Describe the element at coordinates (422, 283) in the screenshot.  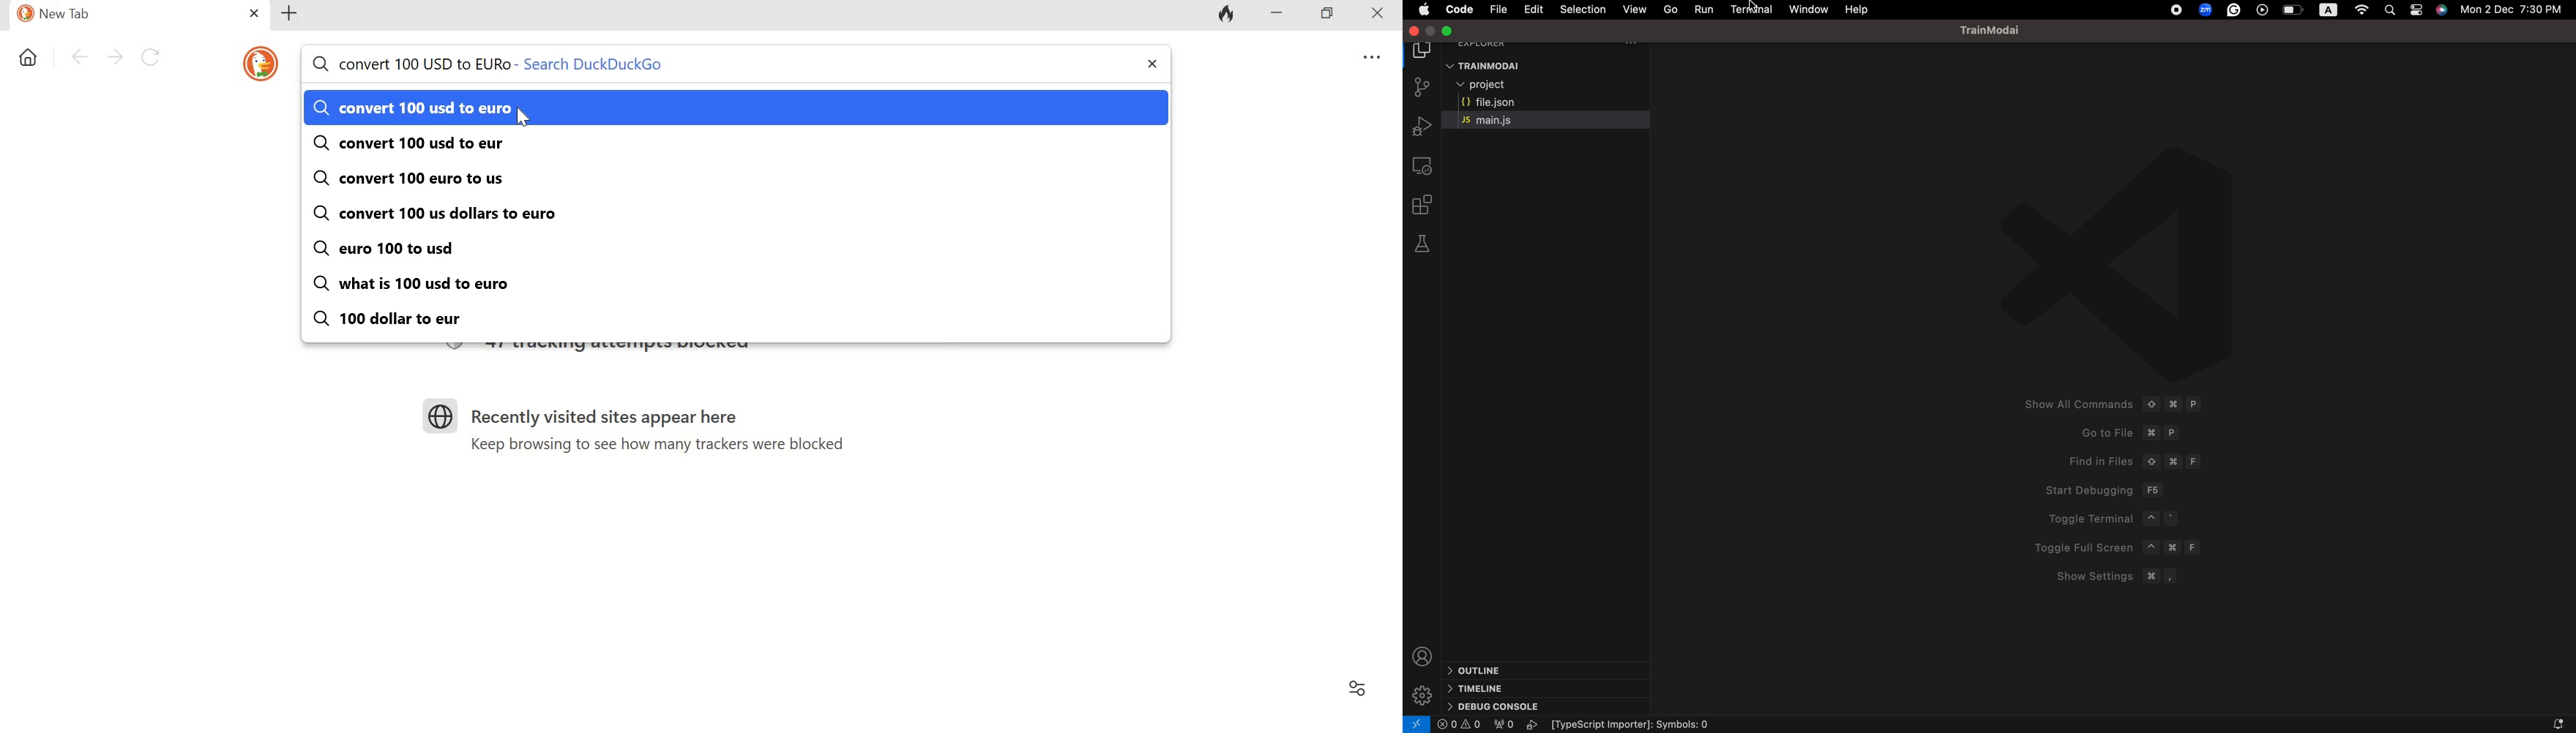
I see `what is 100 usd to euro` at that location.